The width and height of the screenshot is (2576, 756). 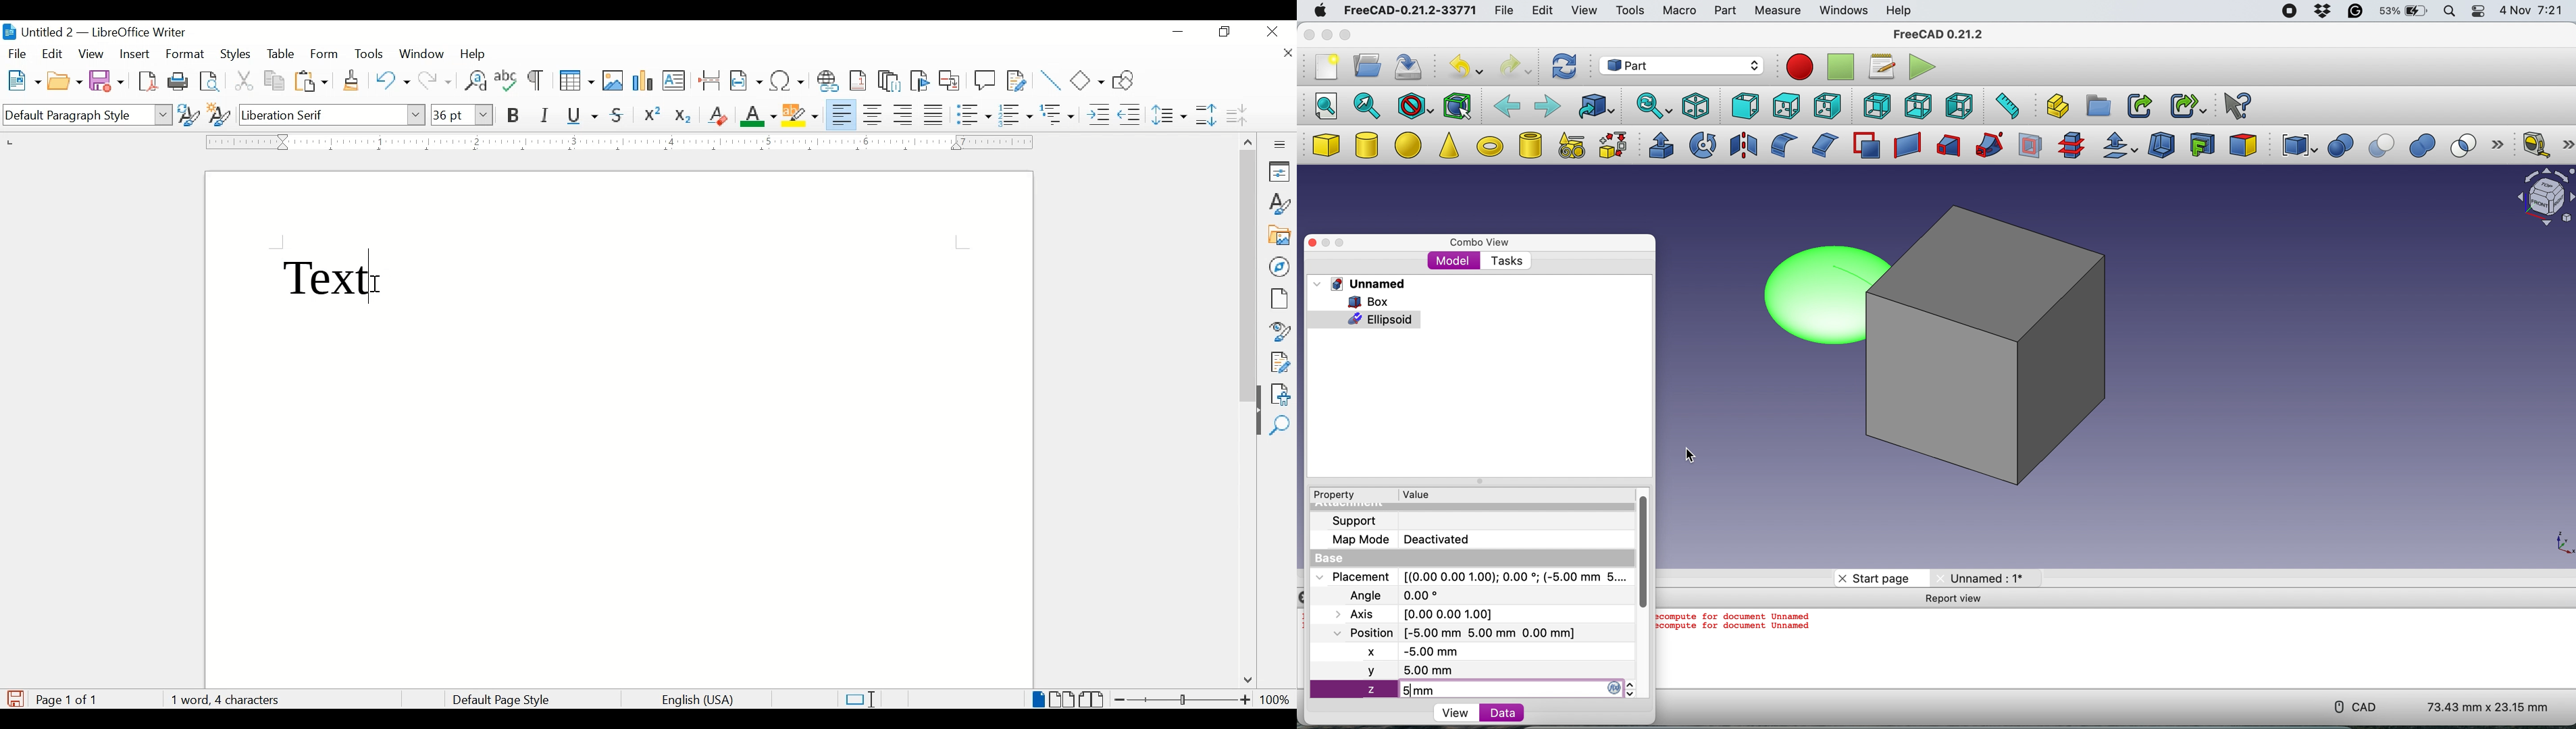 What do you see at coordinates (1564, 67) in the screenshot?
I see `refresh` at bounding box center [1564, 67].